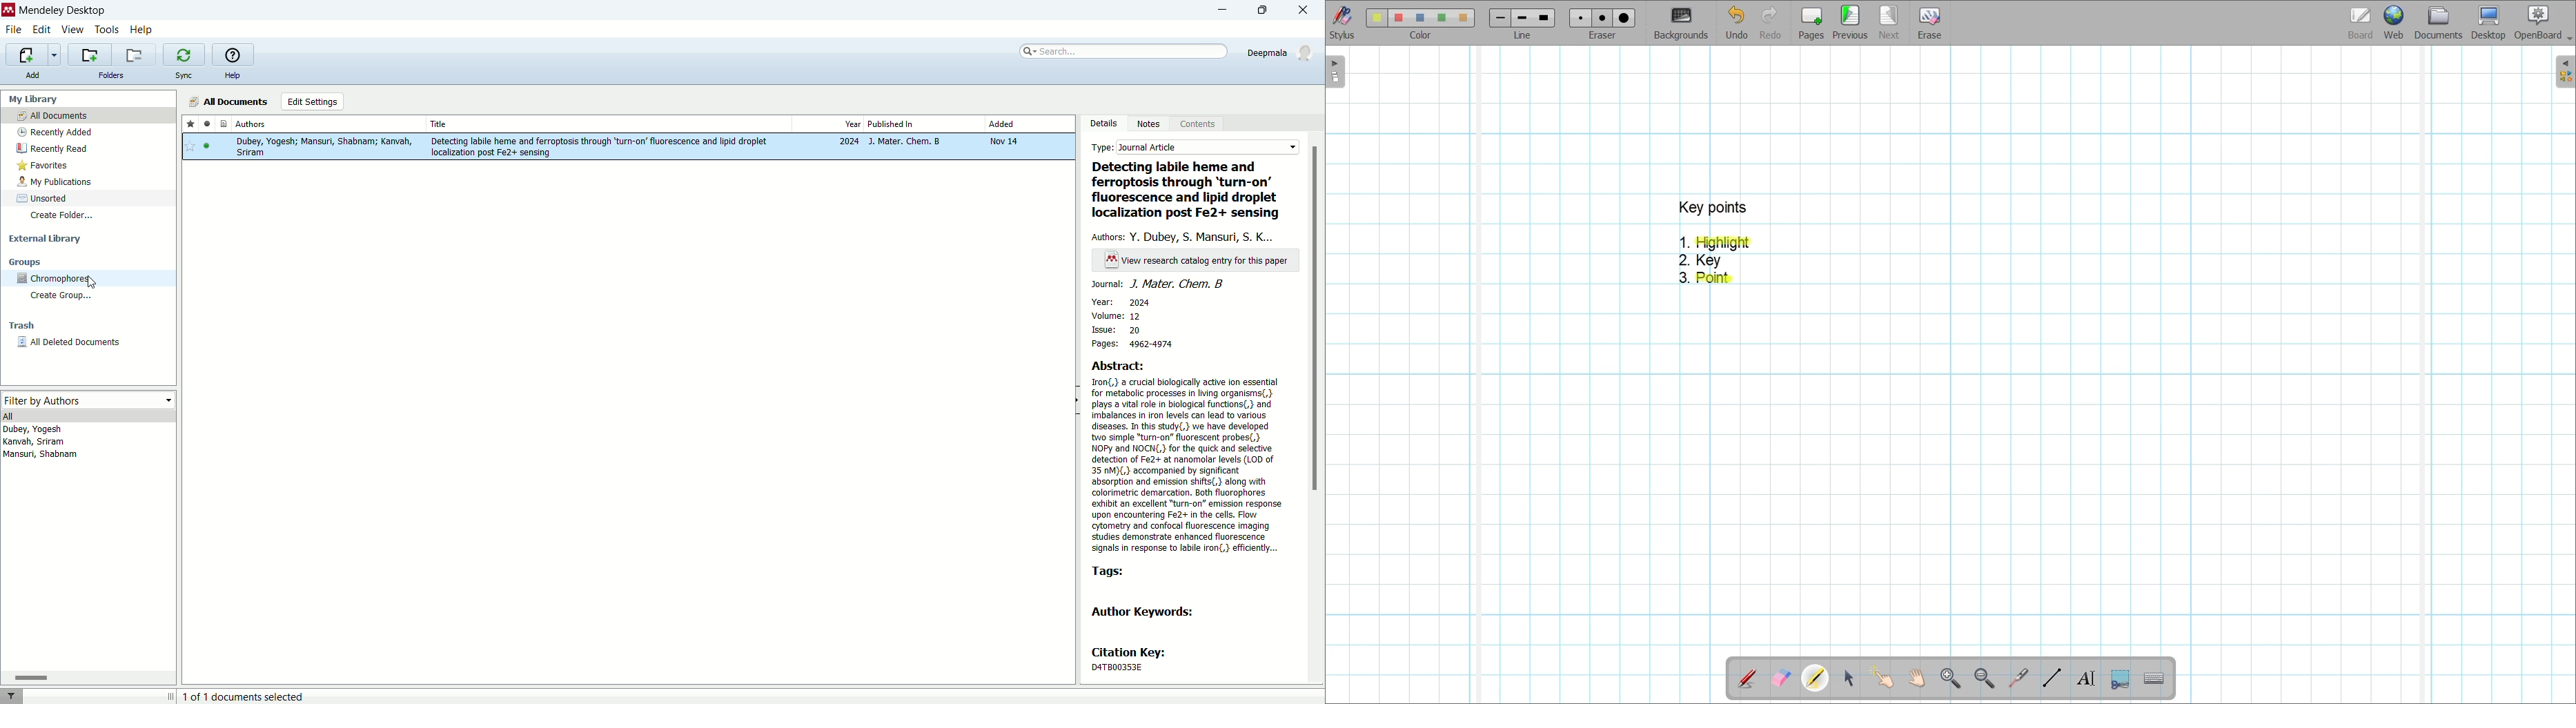  I want to click on Left sidebar, so click(1335, 72).